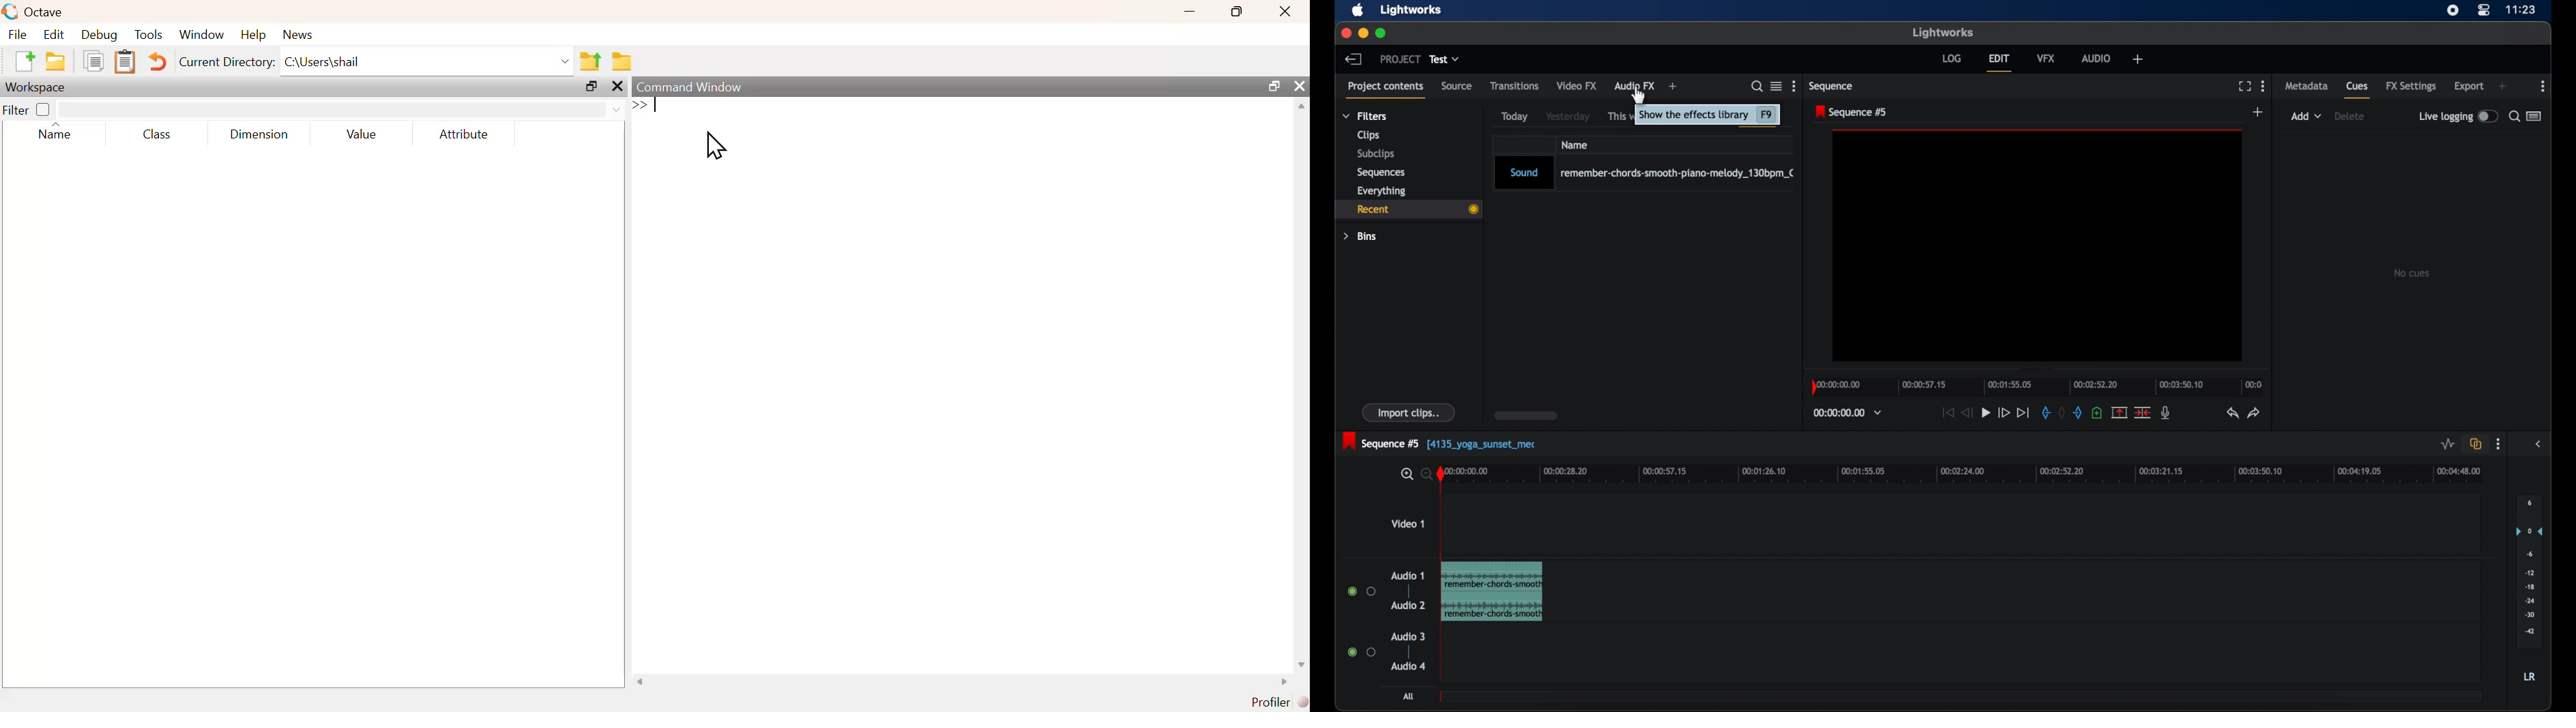  Describe the element at coordinates (1407, 637) in the screenshot. I see `audio 3` at that location.